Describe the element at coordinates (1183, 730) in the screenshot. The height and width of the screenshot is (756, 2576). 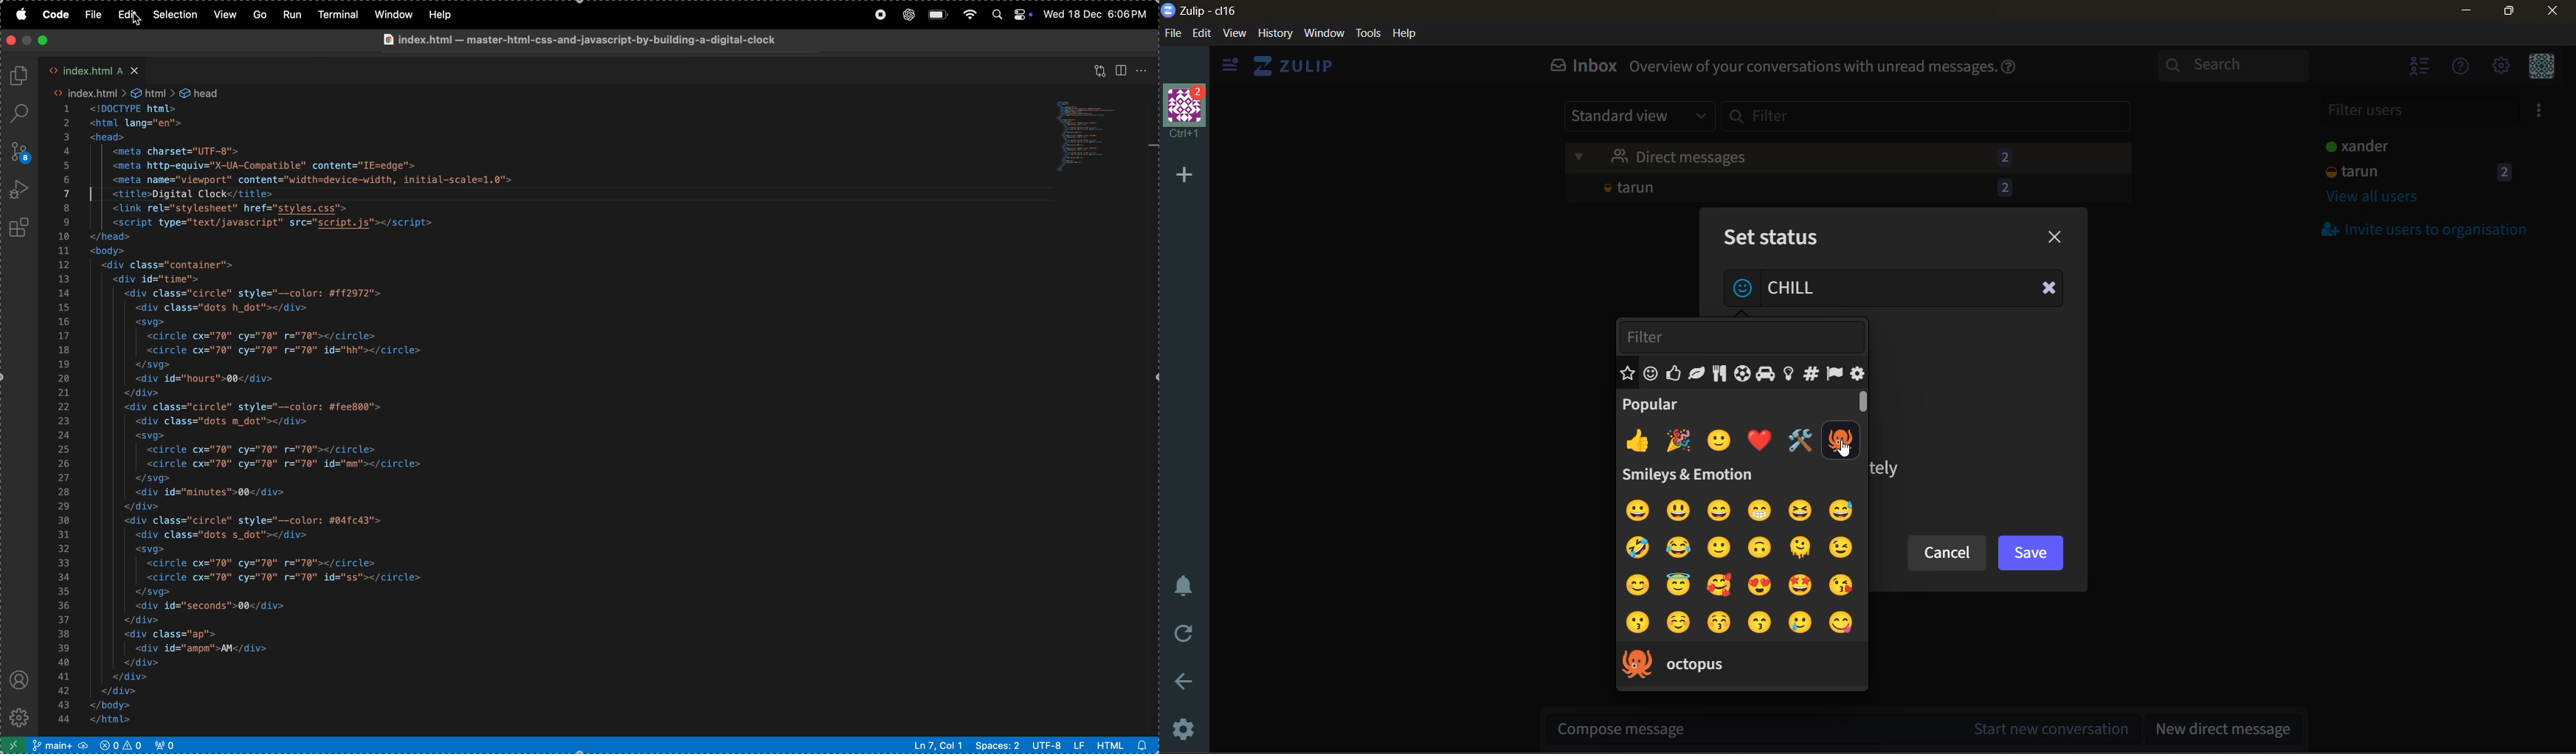
I see `settings` at that location.